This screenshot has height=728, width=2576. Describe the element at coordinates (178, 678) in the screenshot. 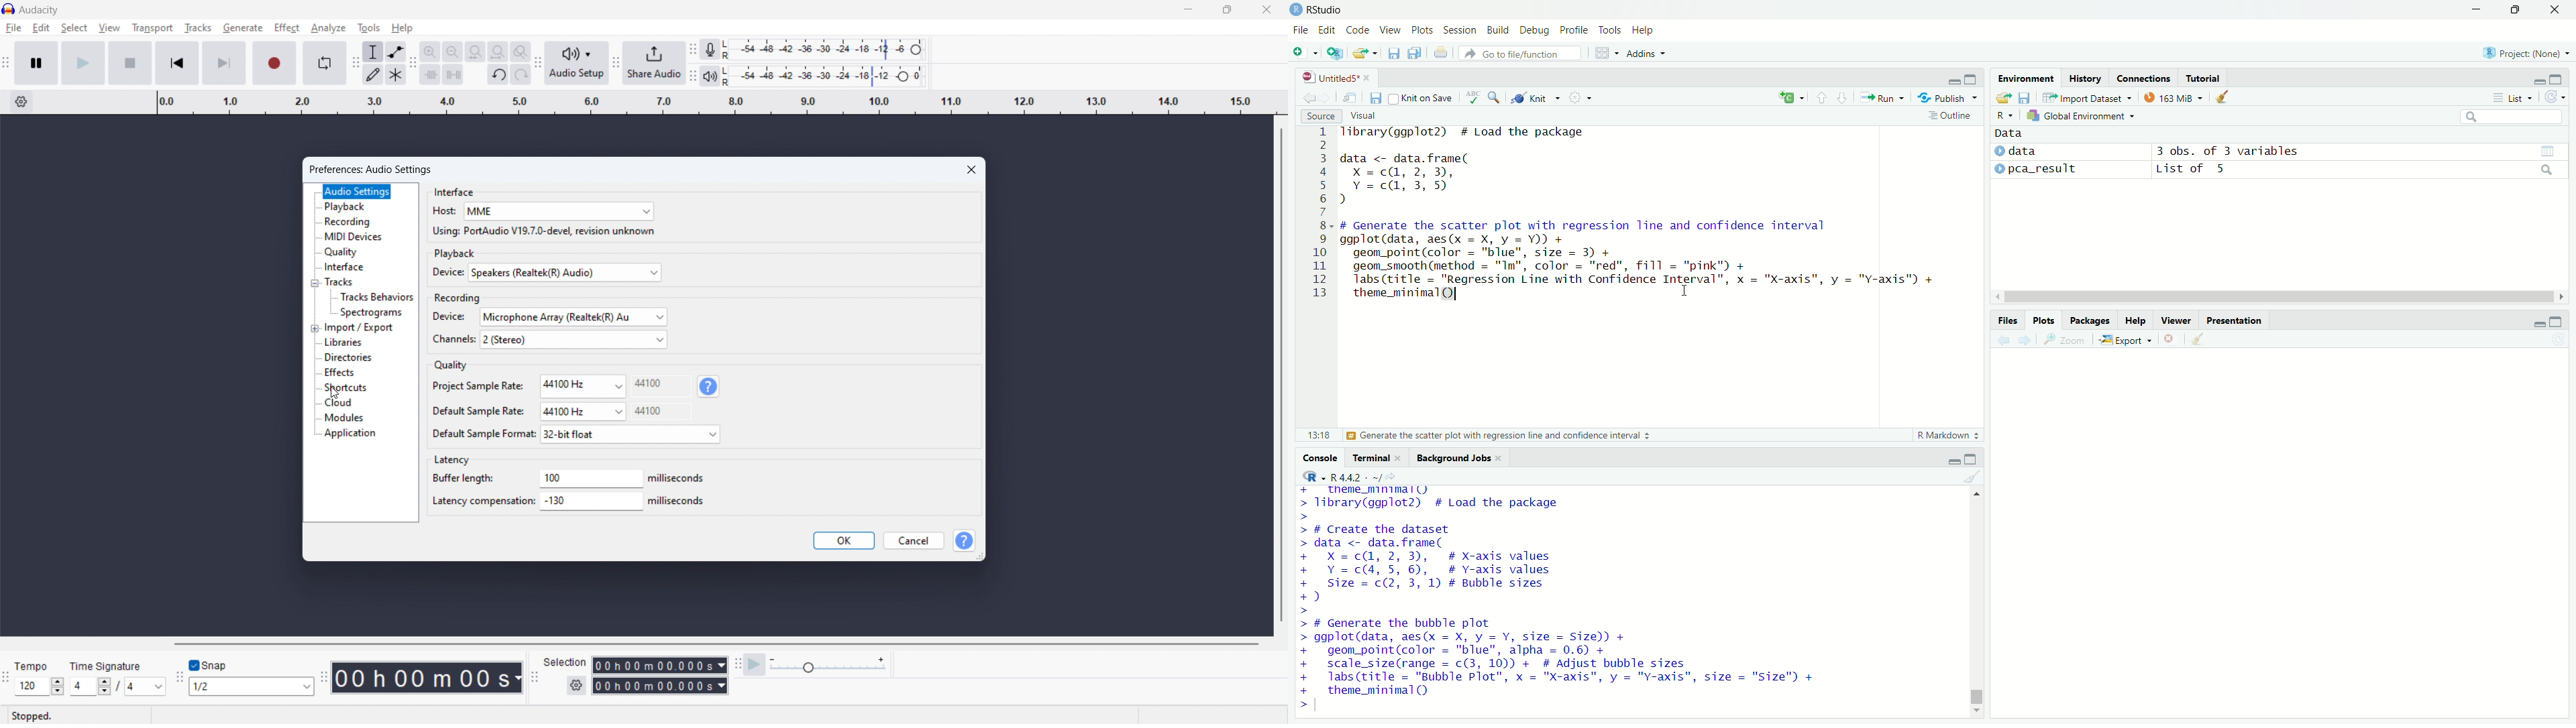

I see `Enales movement of snapping toolbar` at that location.